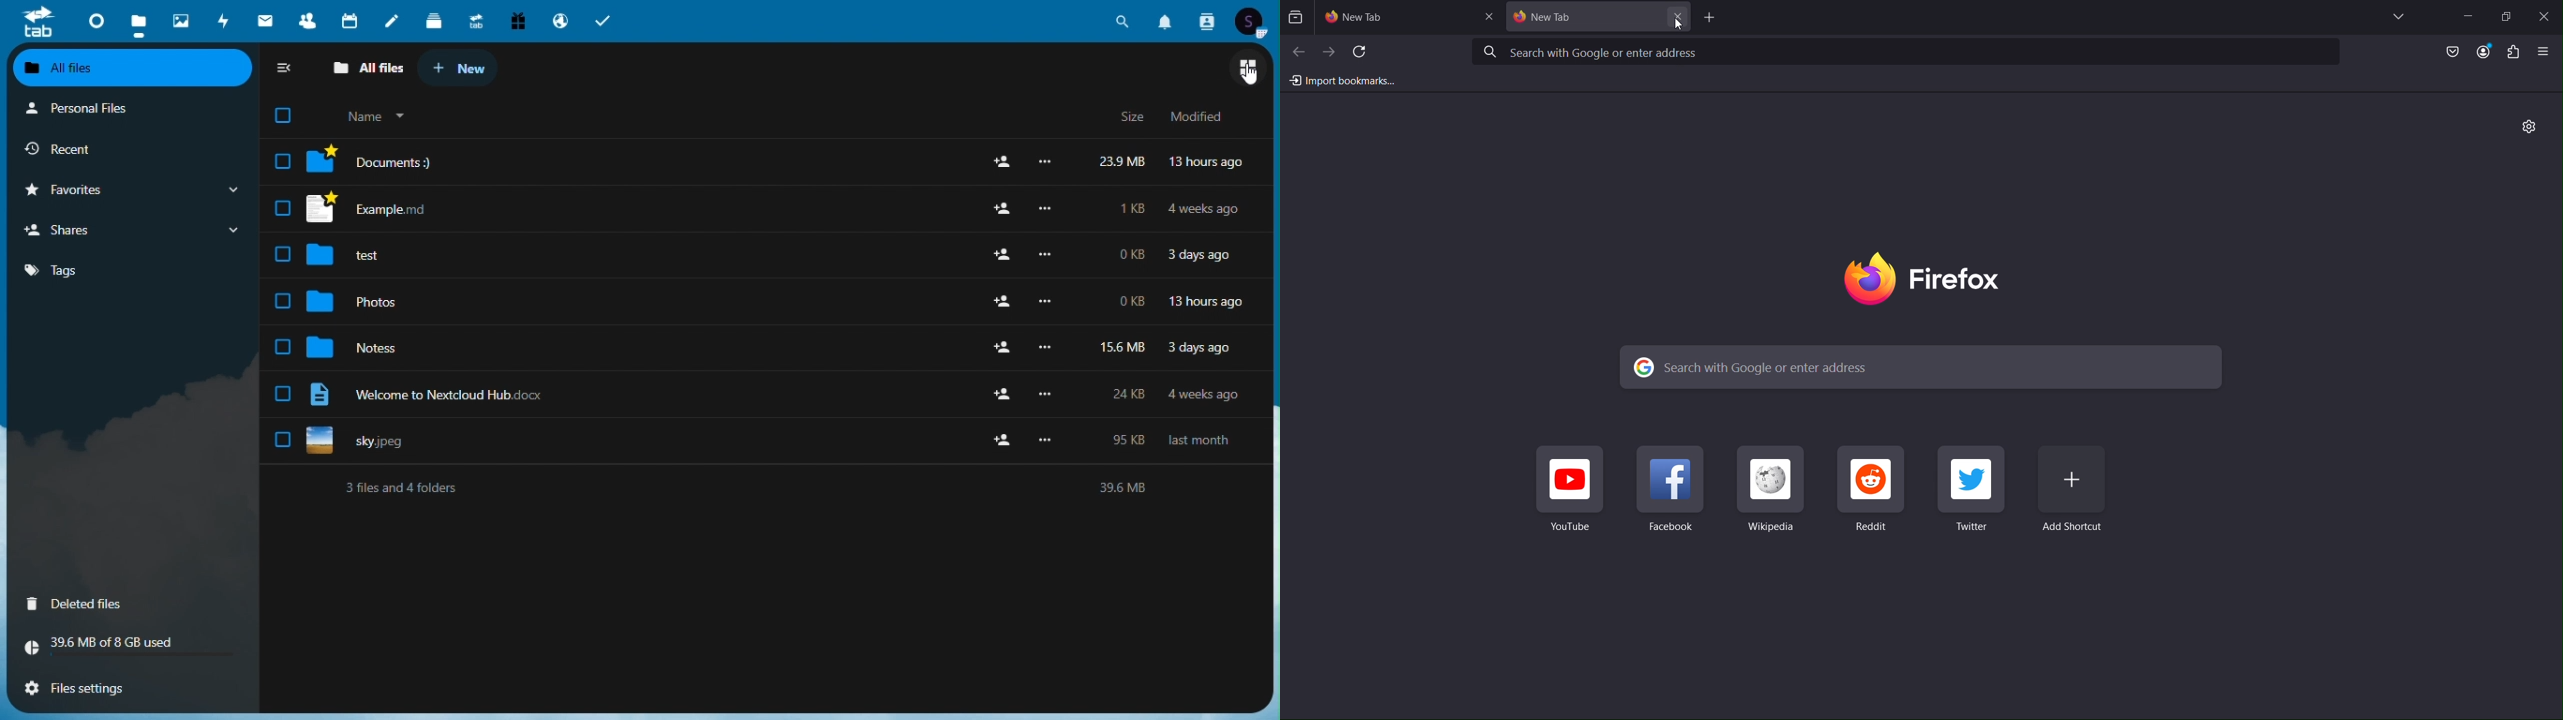 The image size is (2576, 728). What do you see at coordinates (2484, 52) in the screenshot?
I see `Account` at bounding box center [2484, 52].